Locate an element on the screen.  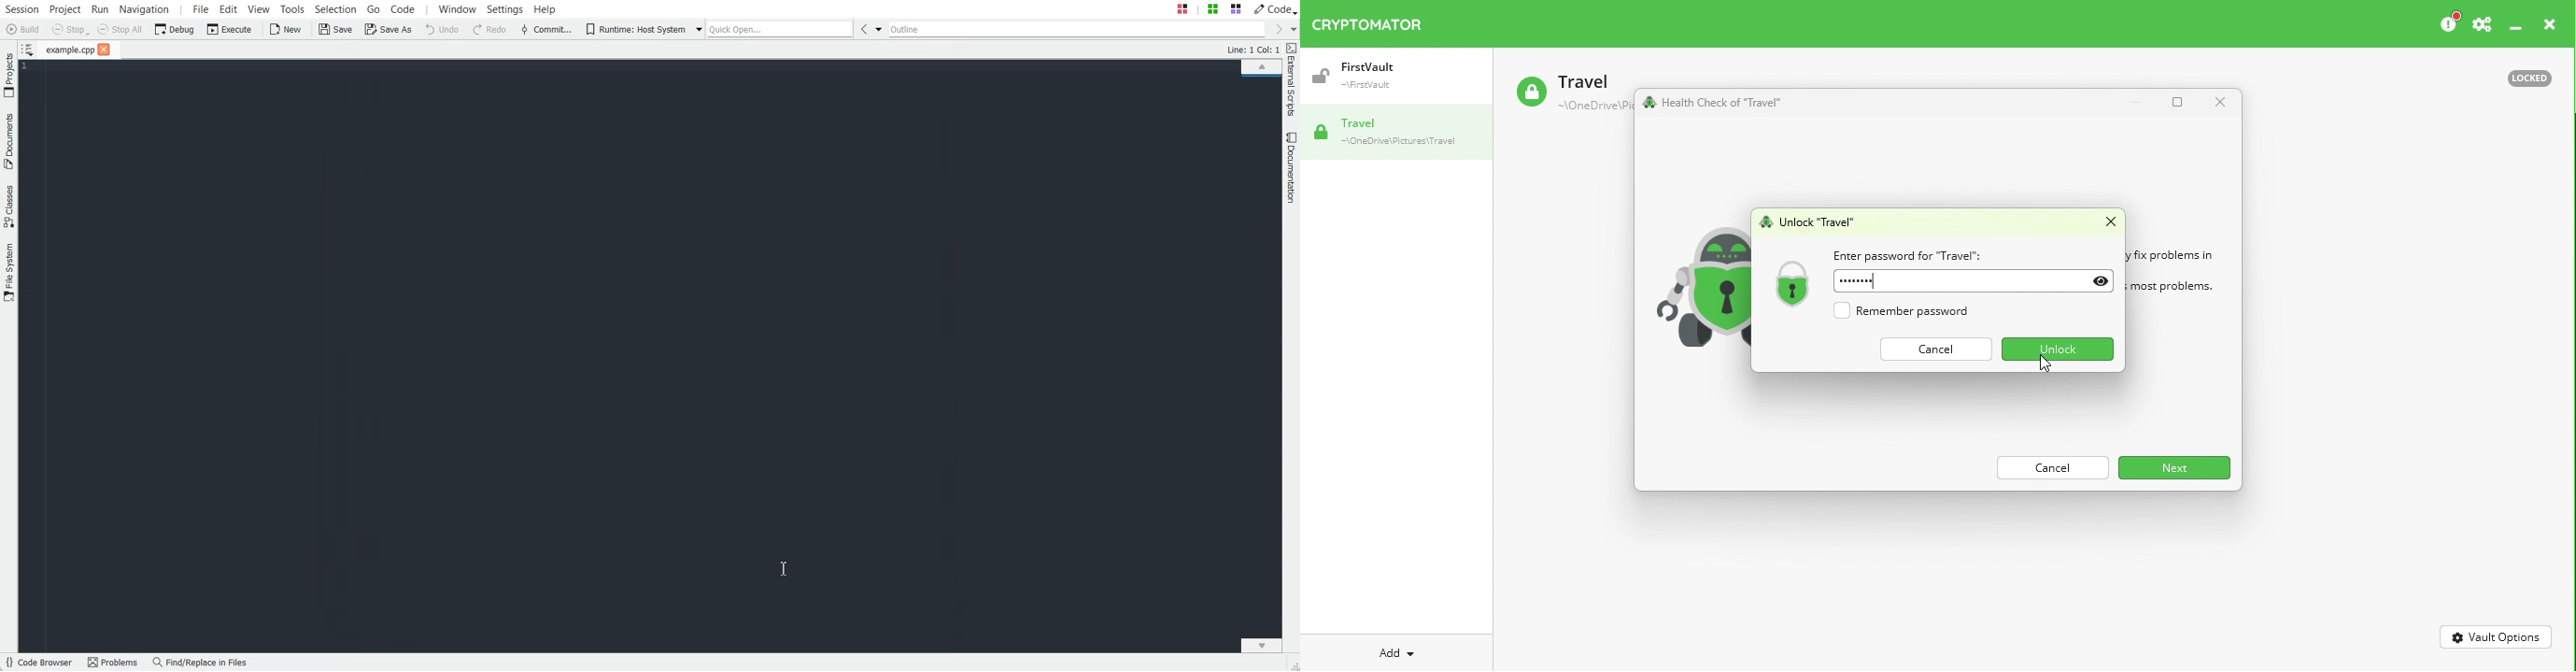
Maximize is located at coordinates (2177, 102).